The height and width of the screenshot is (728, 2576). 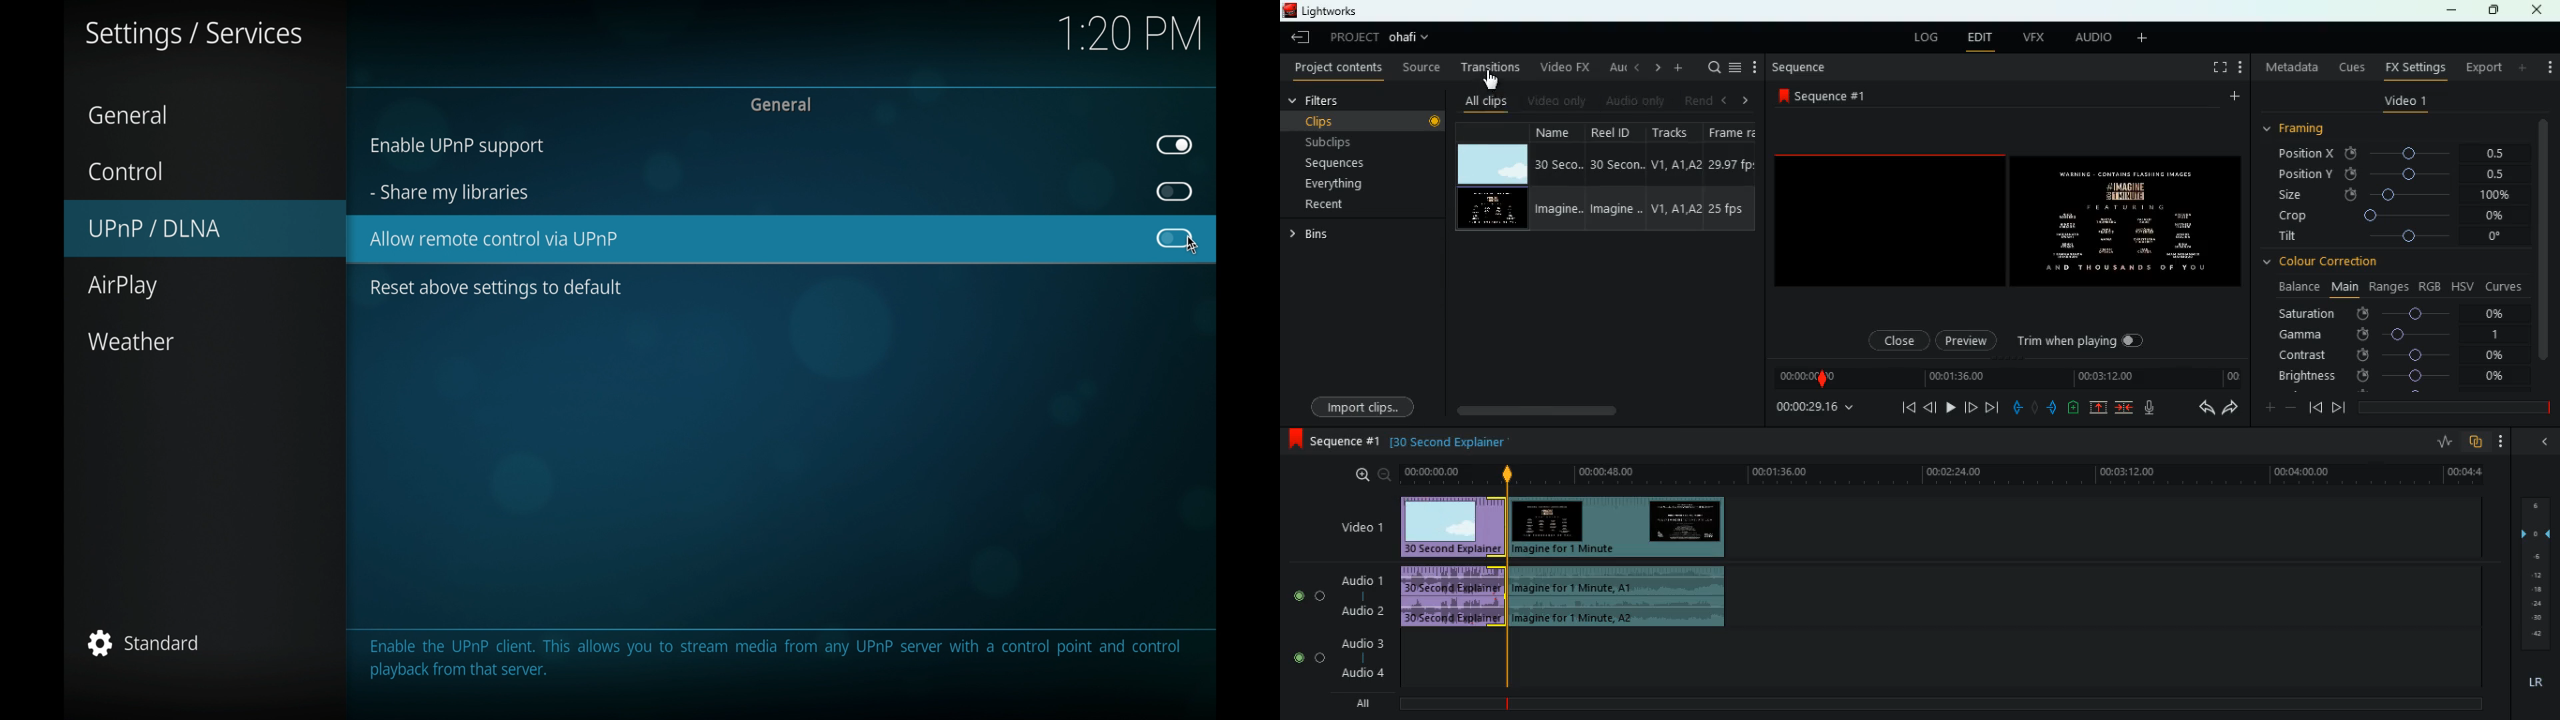 I want to click on rgb, so click(x=2430, y=285).